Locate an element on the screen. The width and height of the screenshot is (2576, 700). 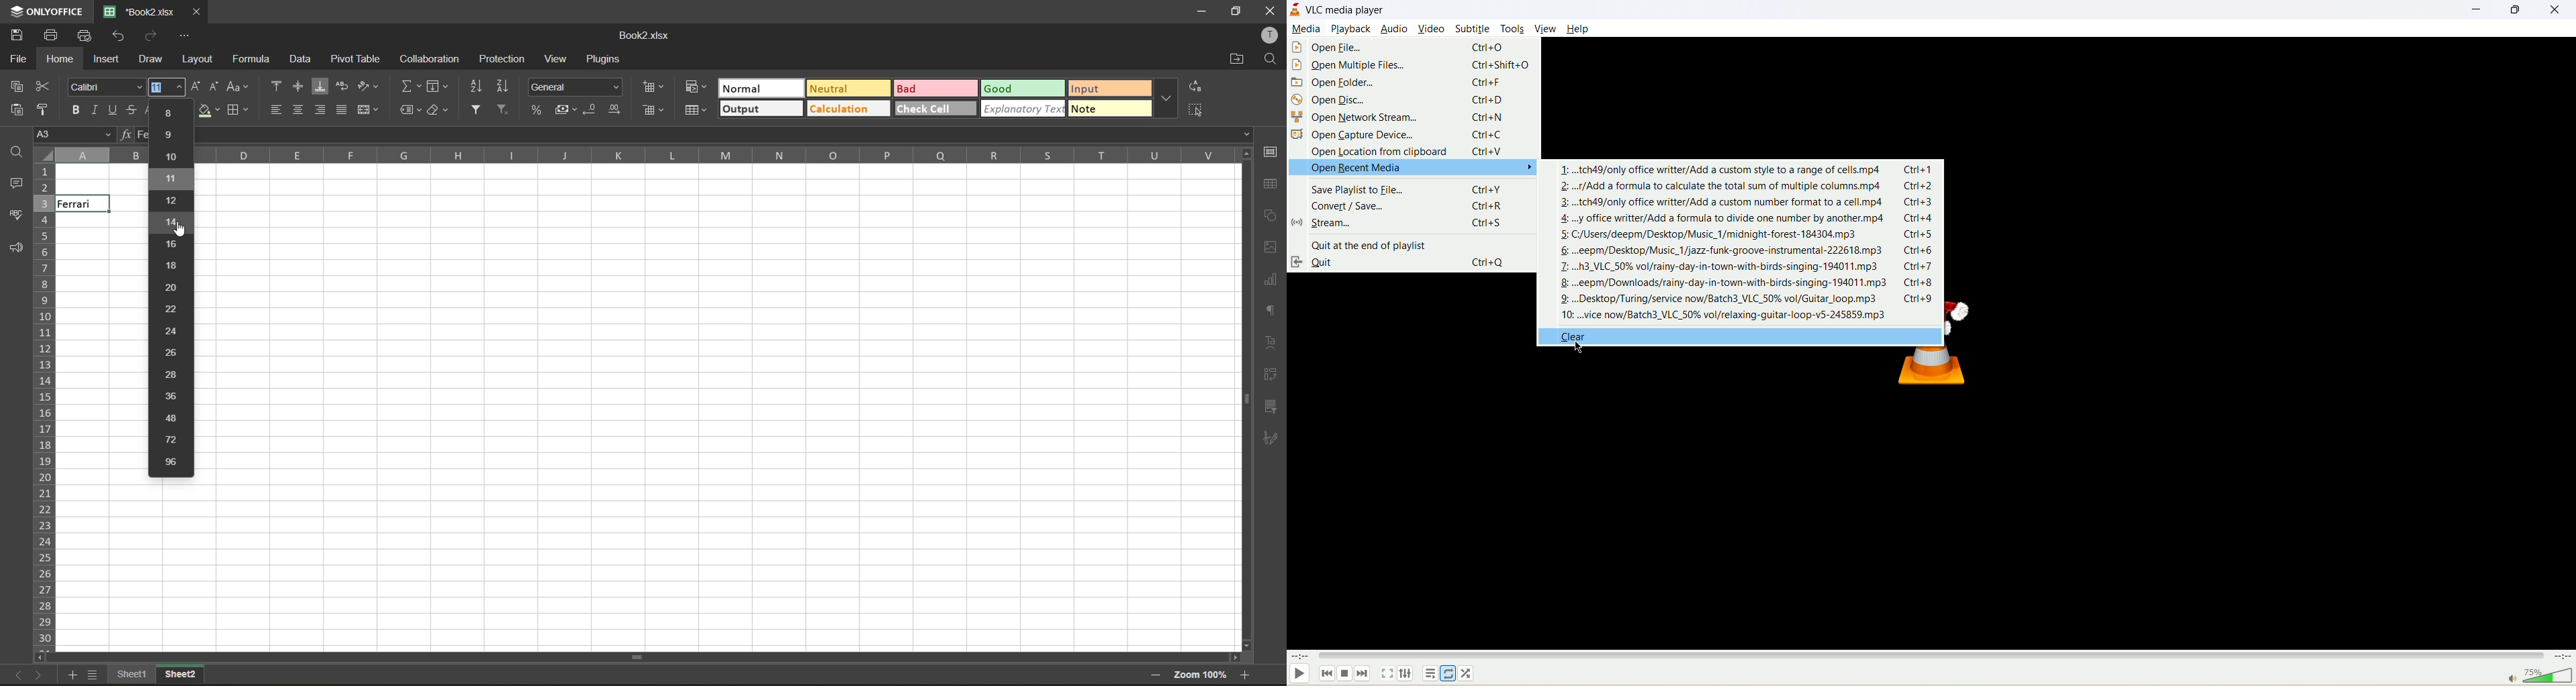
select all is located at coordinates (1195, 110).